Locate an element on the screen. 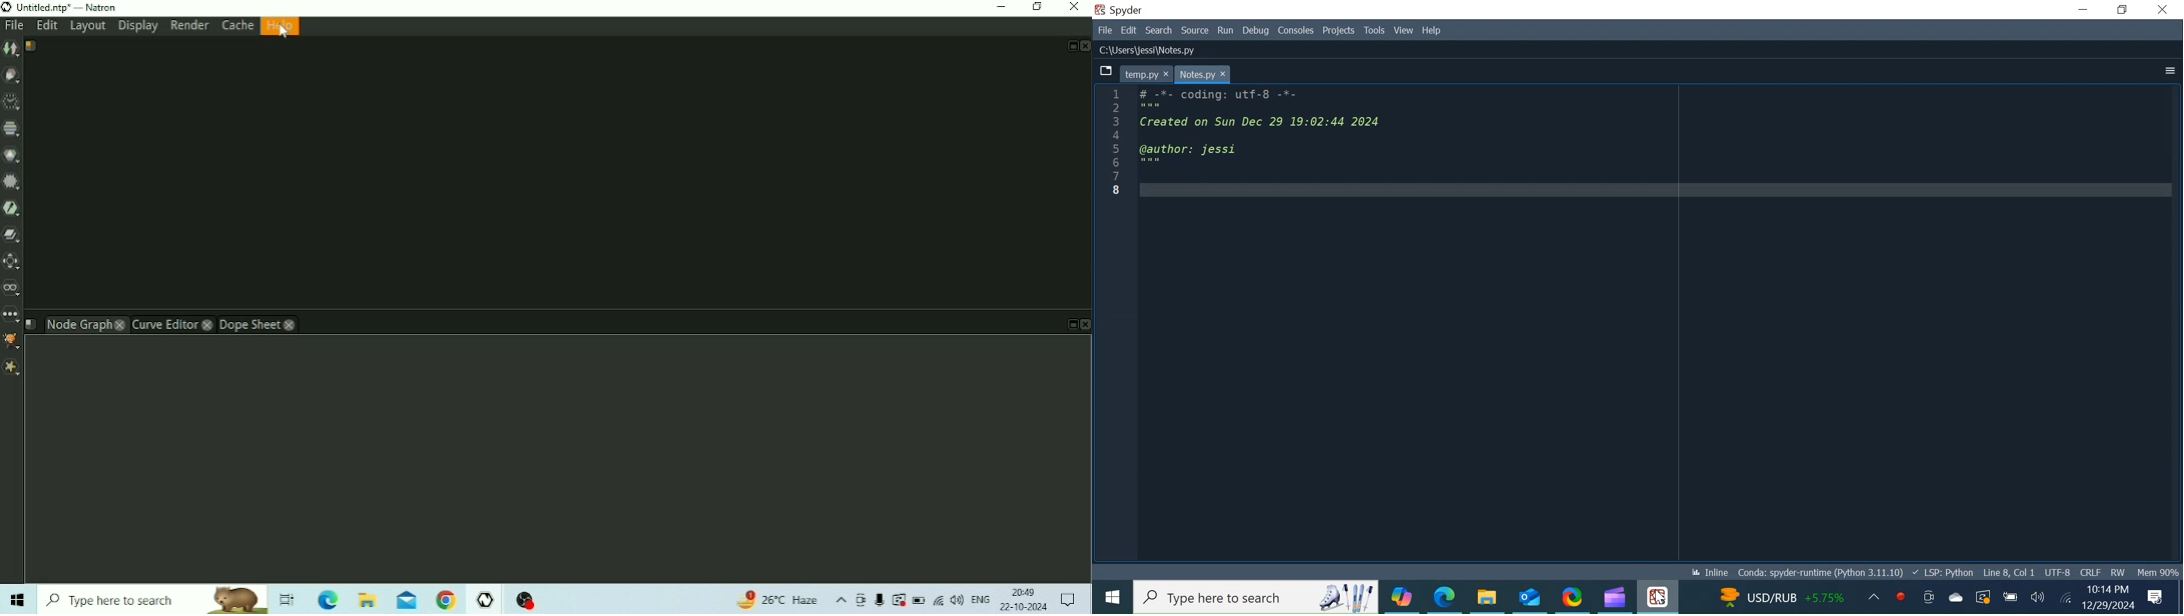 This screenshot has width=2184, height=616. Charge is located at coordinates (2011, 596).